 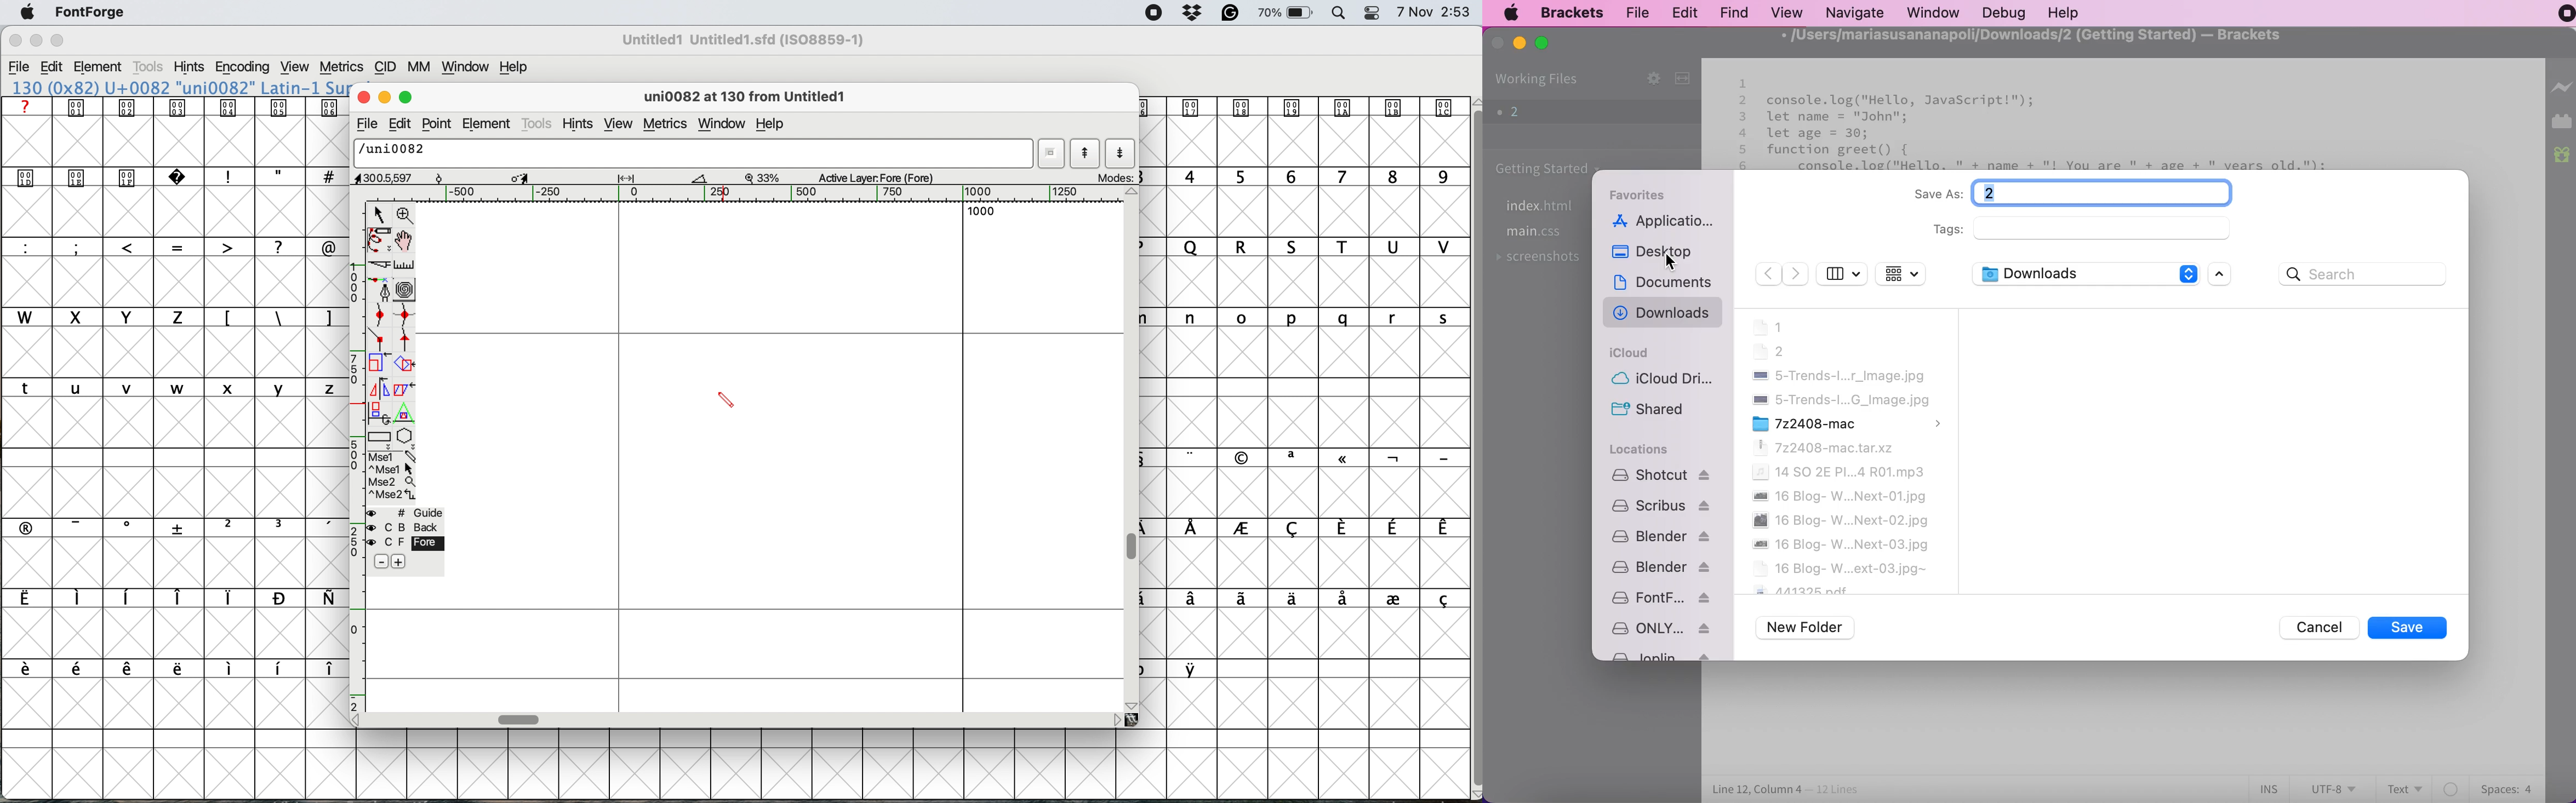 I want to click on 1, so click(x=1768, y=328).